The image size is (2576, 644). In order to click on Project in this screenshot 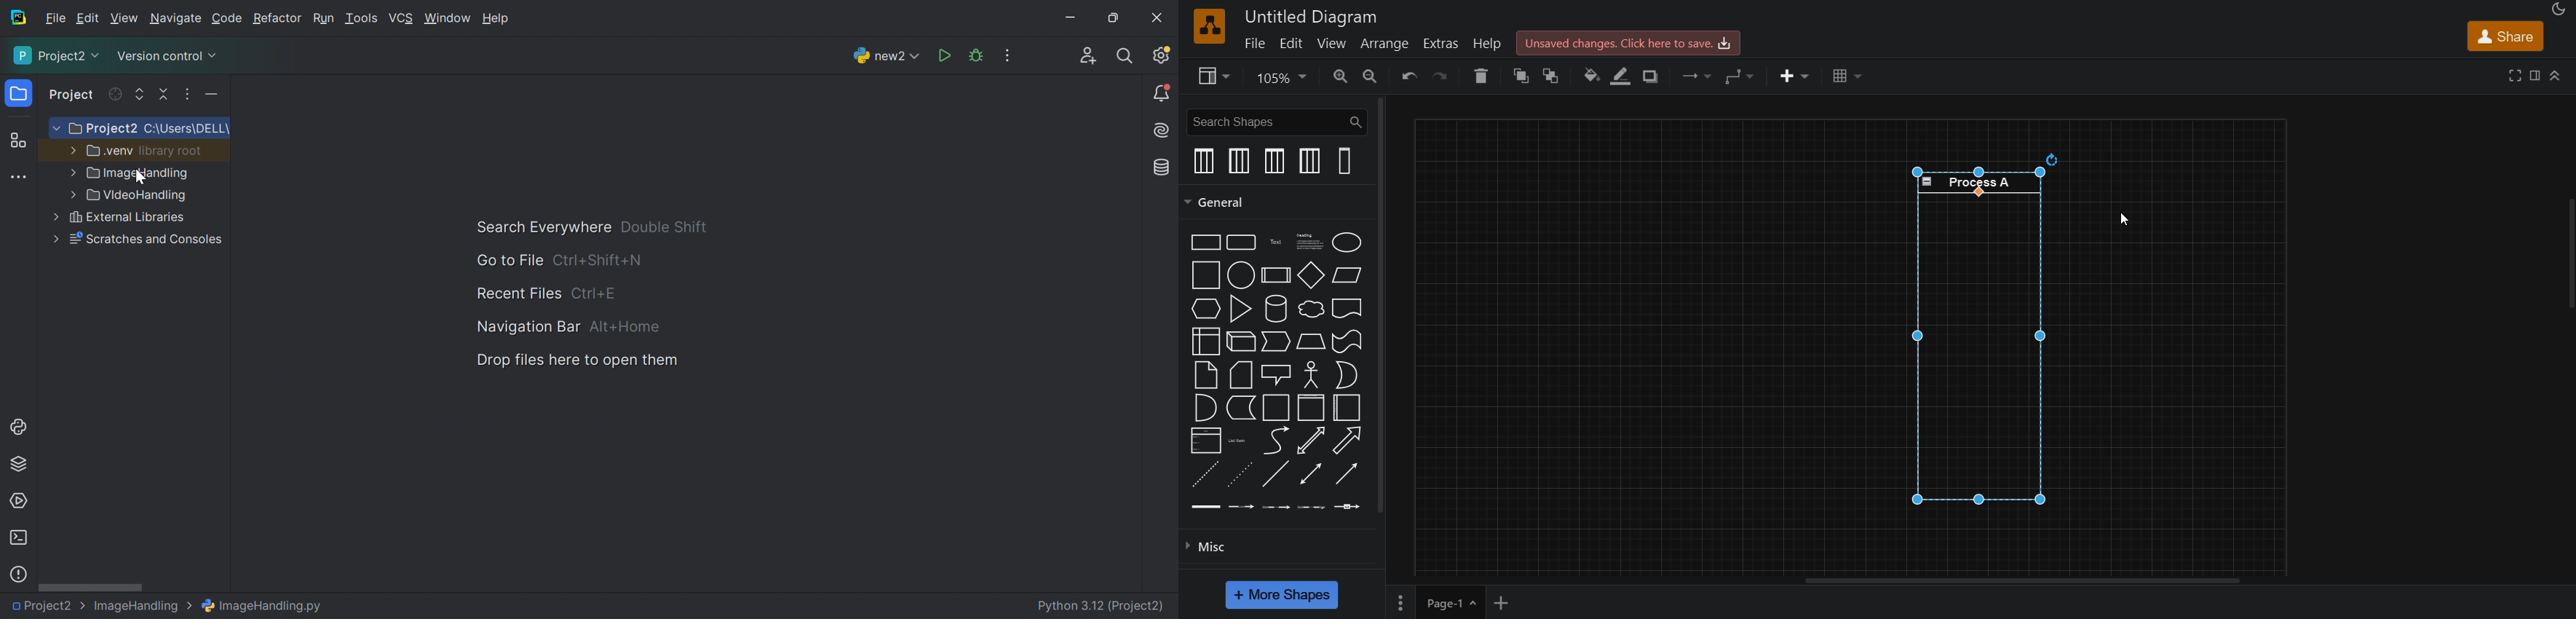, I will do `click(72, 96)`.